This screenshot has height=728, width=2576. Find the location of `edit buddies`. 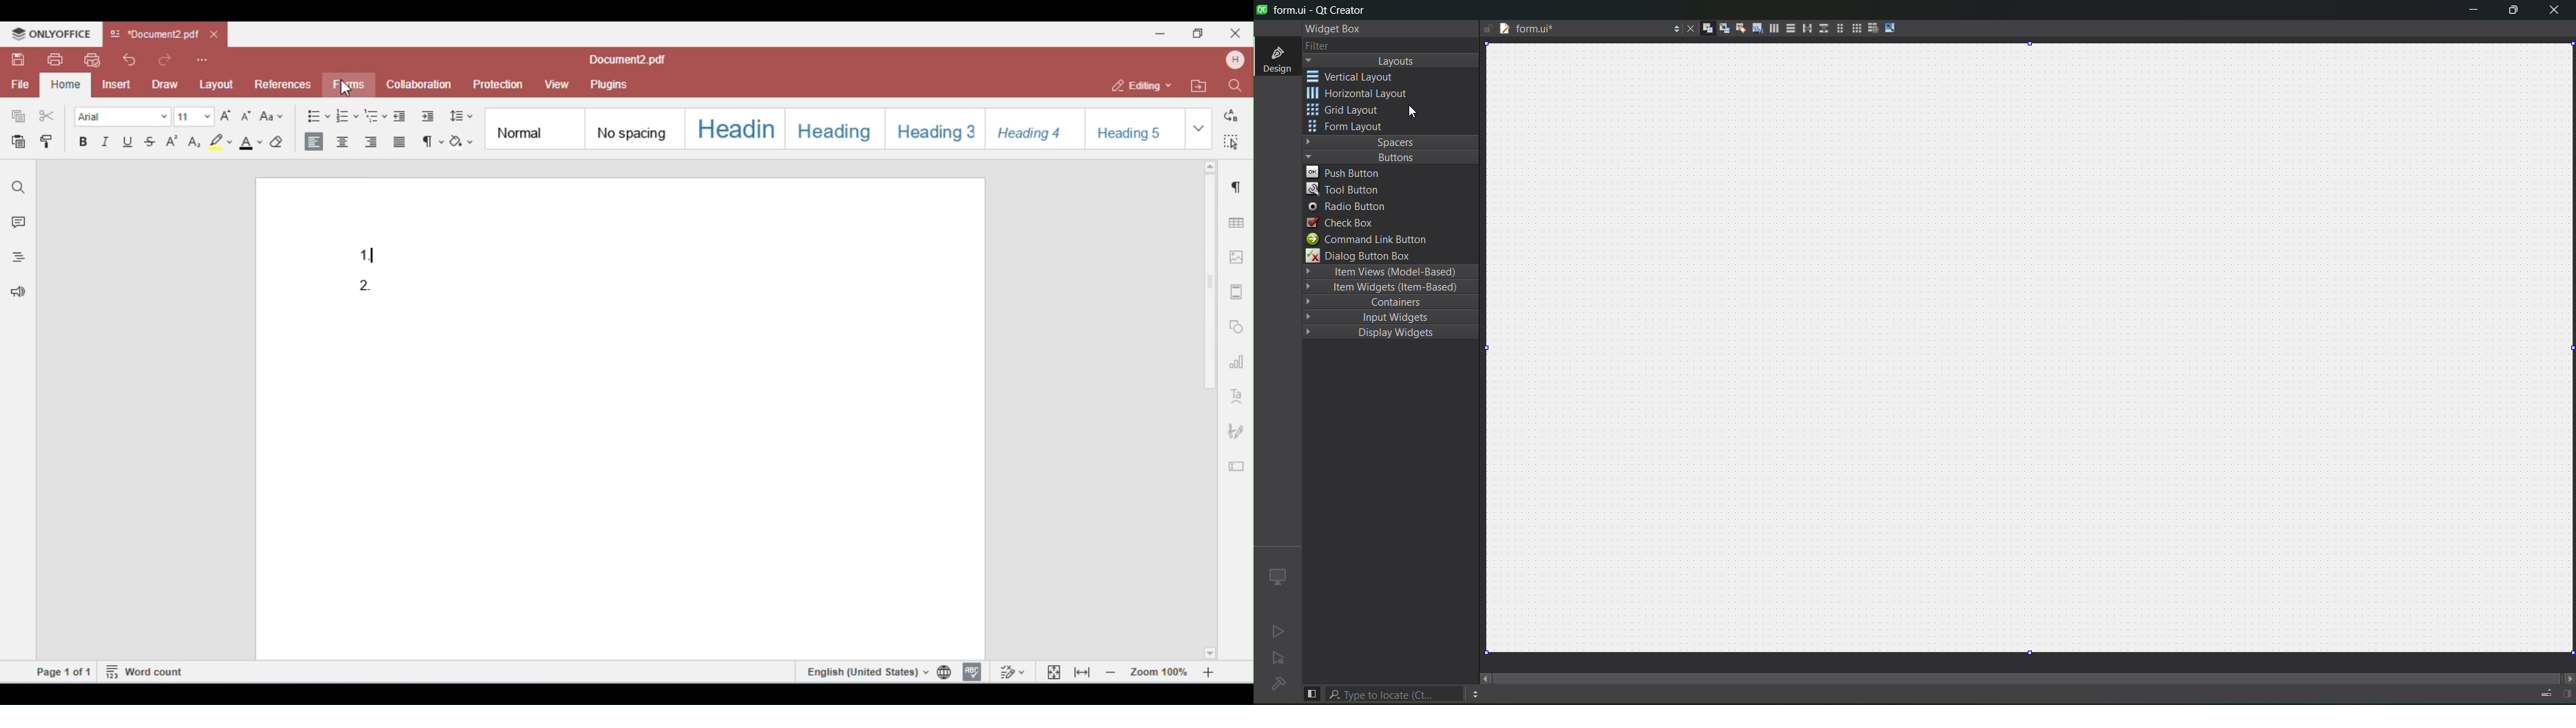

edit buddies is located at coordinates (1738, 28).